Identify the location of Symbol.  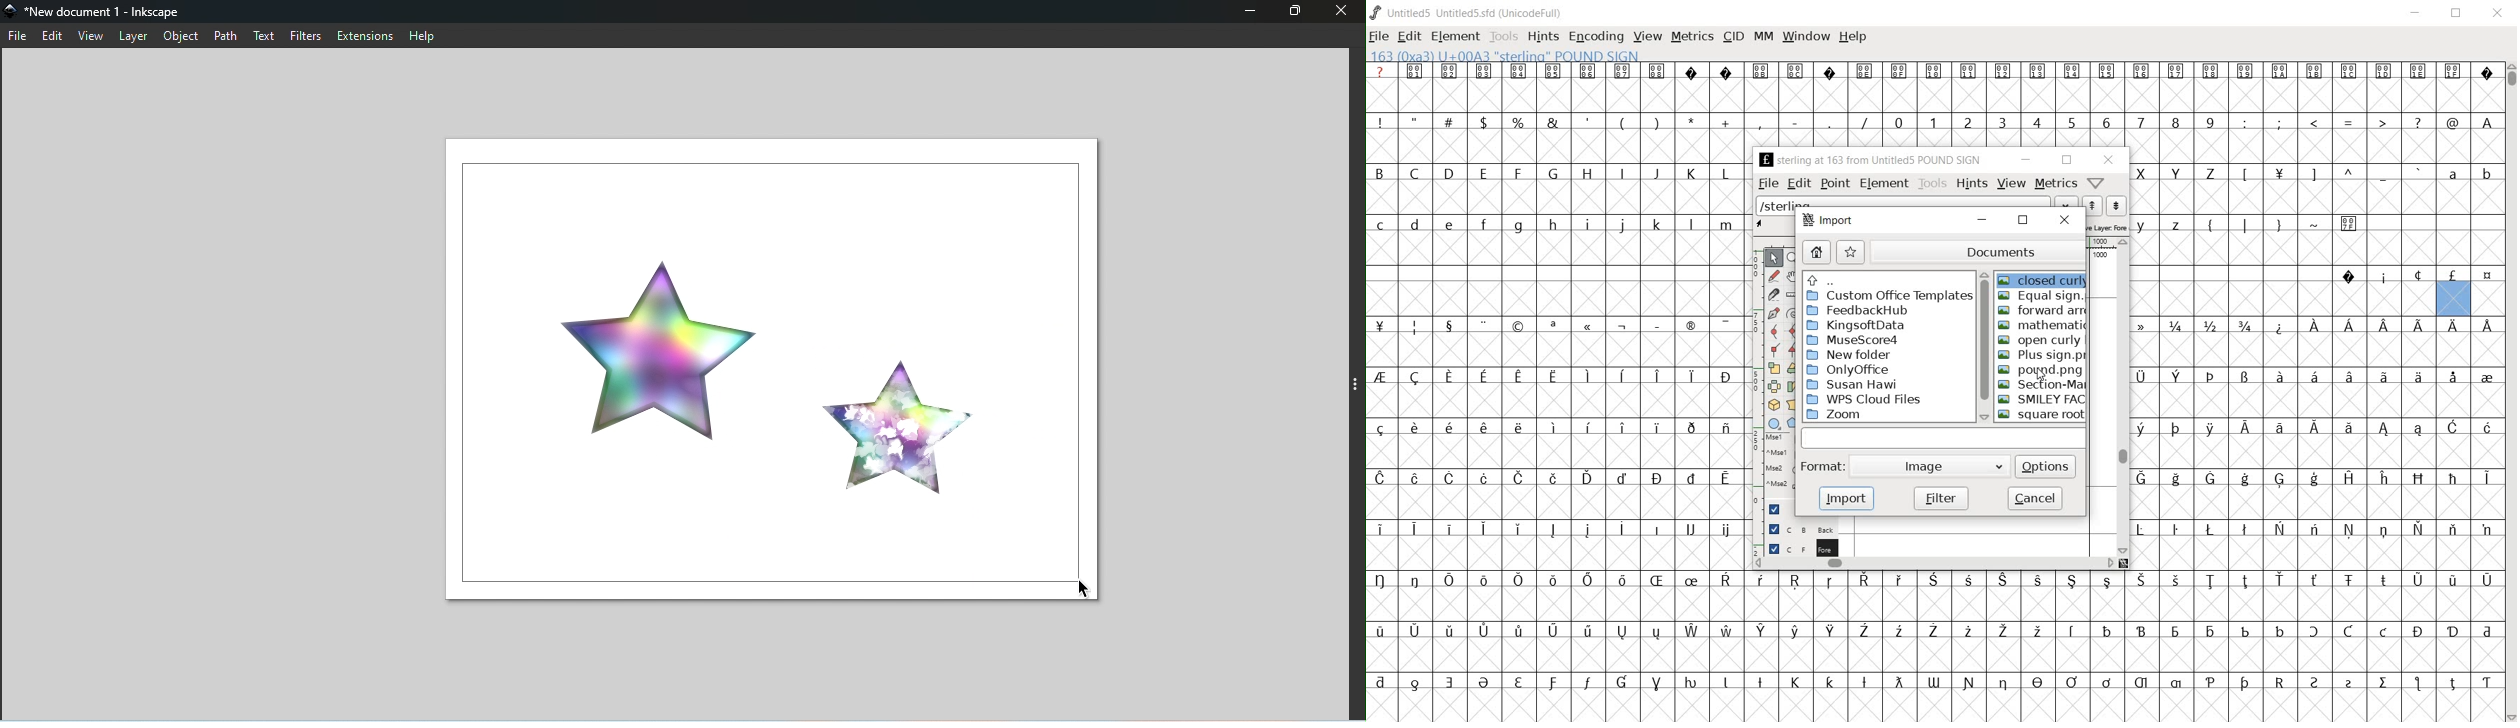
(2453, 580).